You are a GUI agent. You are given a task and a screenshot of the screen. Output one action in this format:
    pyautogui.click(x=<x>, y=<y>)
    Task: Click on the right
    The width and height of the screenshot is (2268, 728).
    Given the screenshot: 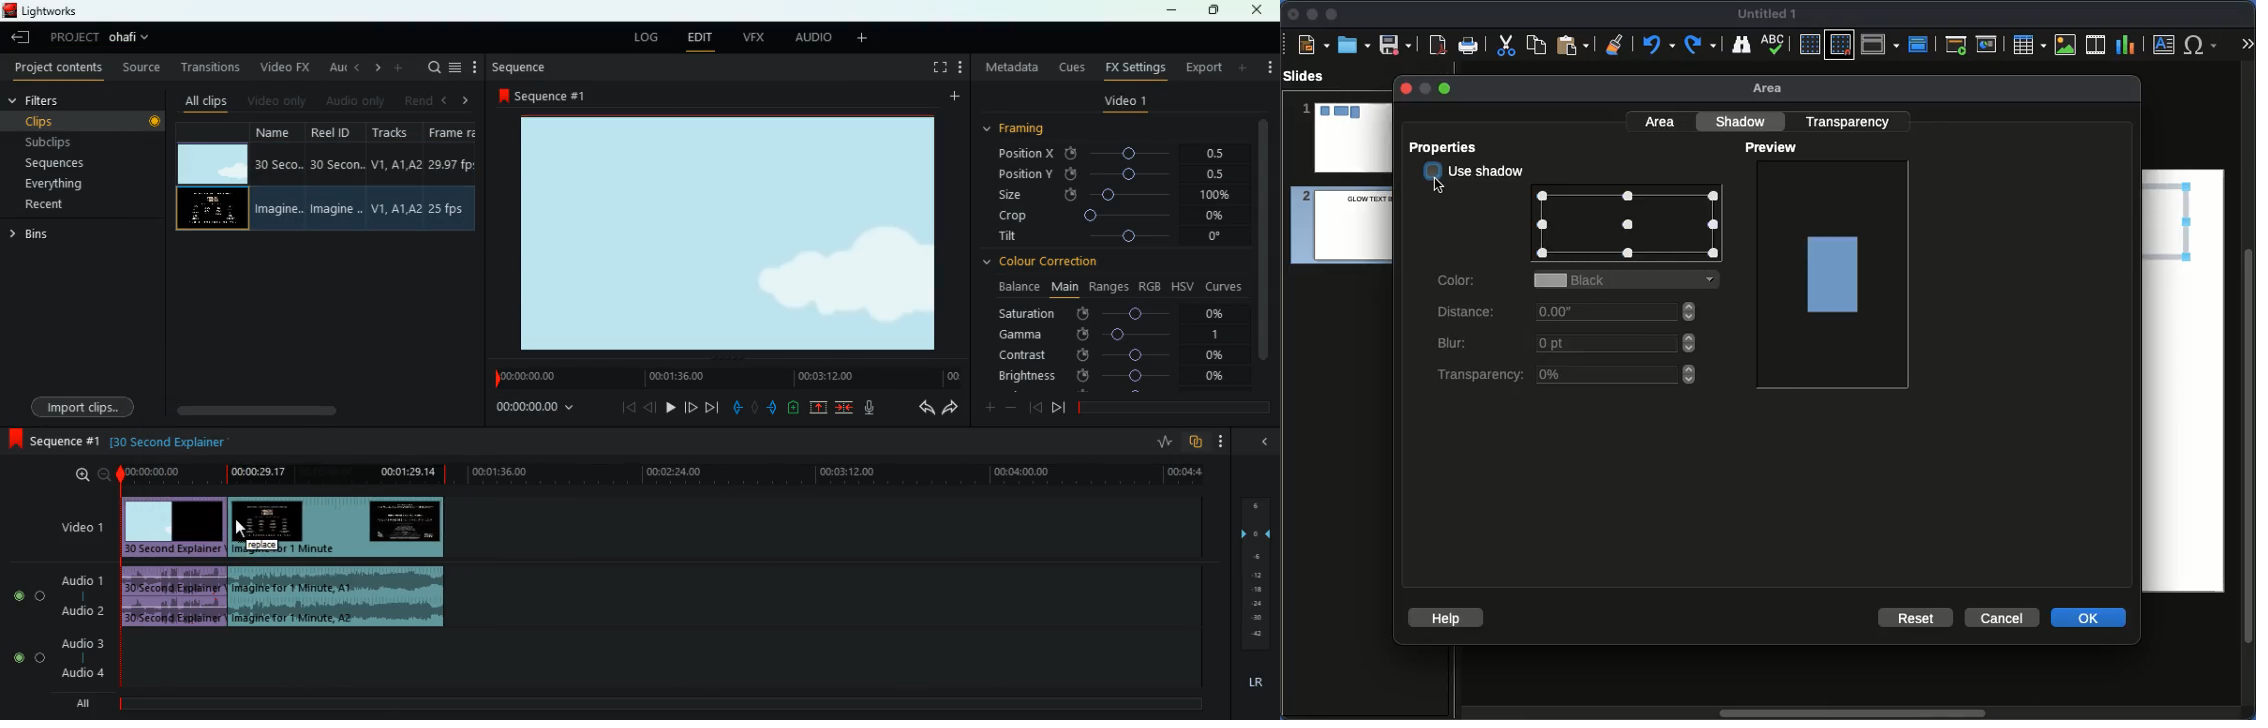 What is the action you would take?
    pyautogui.click(x=466, y=101)
    